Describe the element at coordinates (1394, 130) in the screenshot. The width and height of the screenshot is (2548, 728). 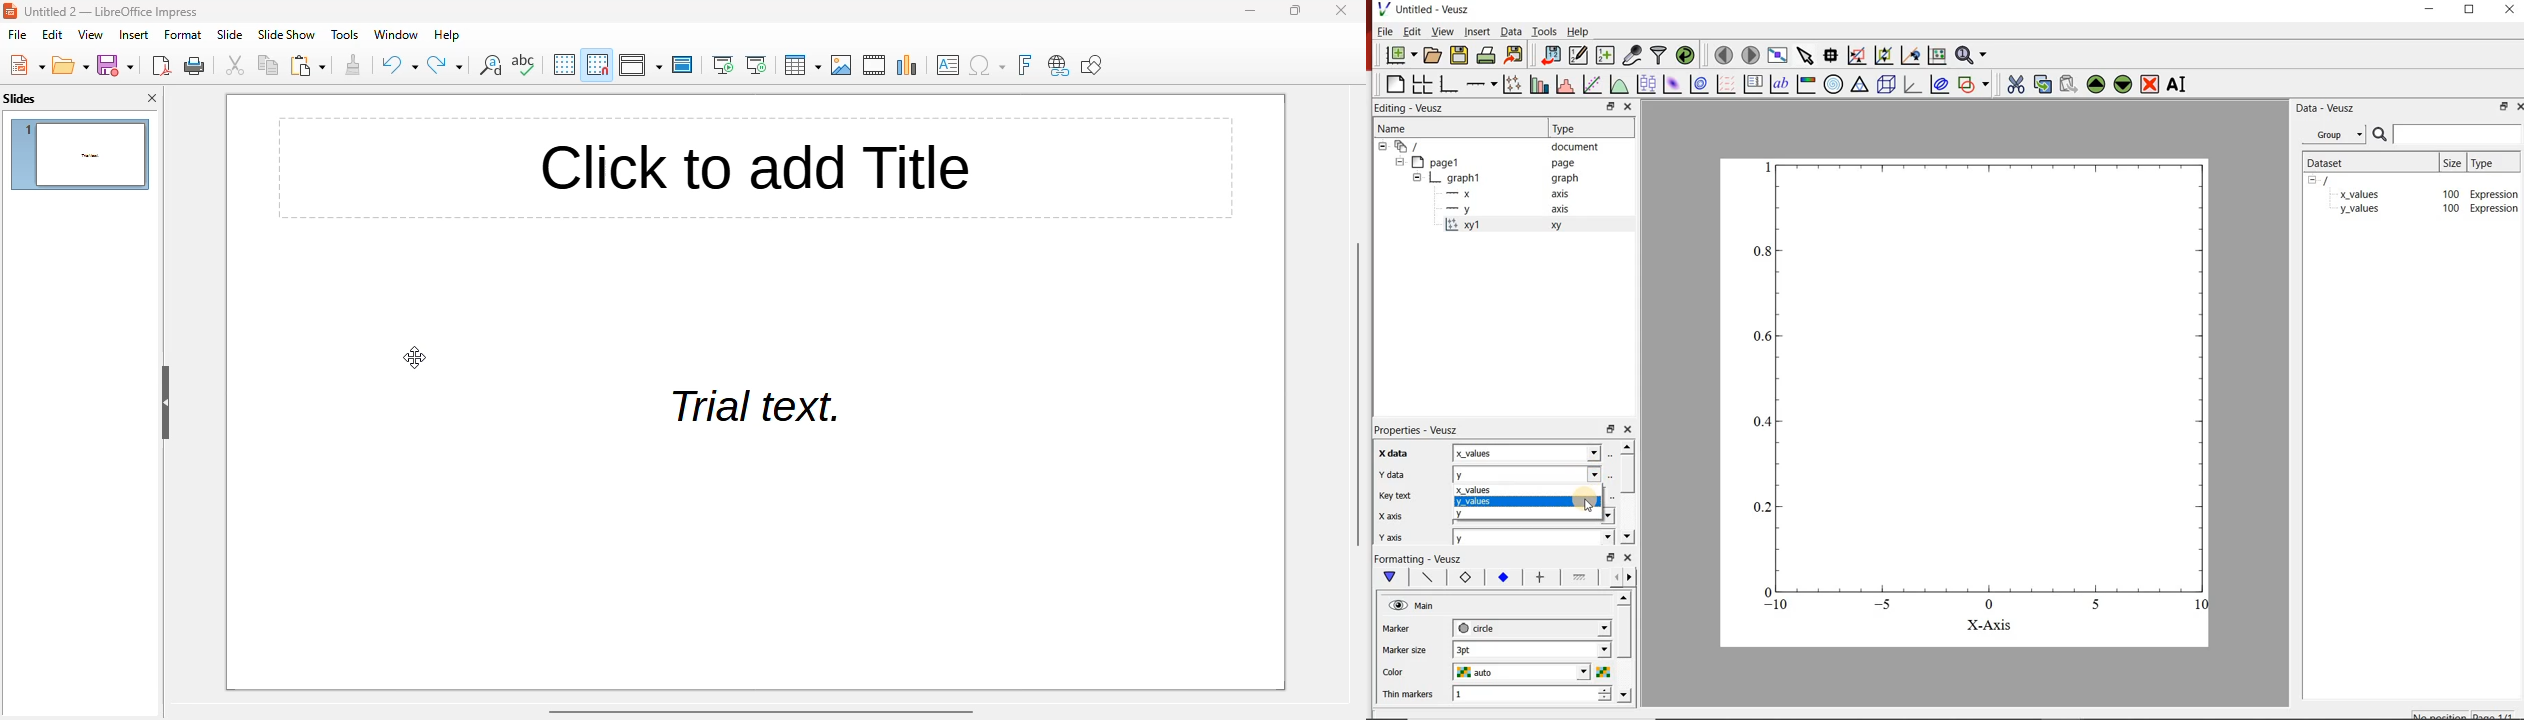
I see `name` at that location.